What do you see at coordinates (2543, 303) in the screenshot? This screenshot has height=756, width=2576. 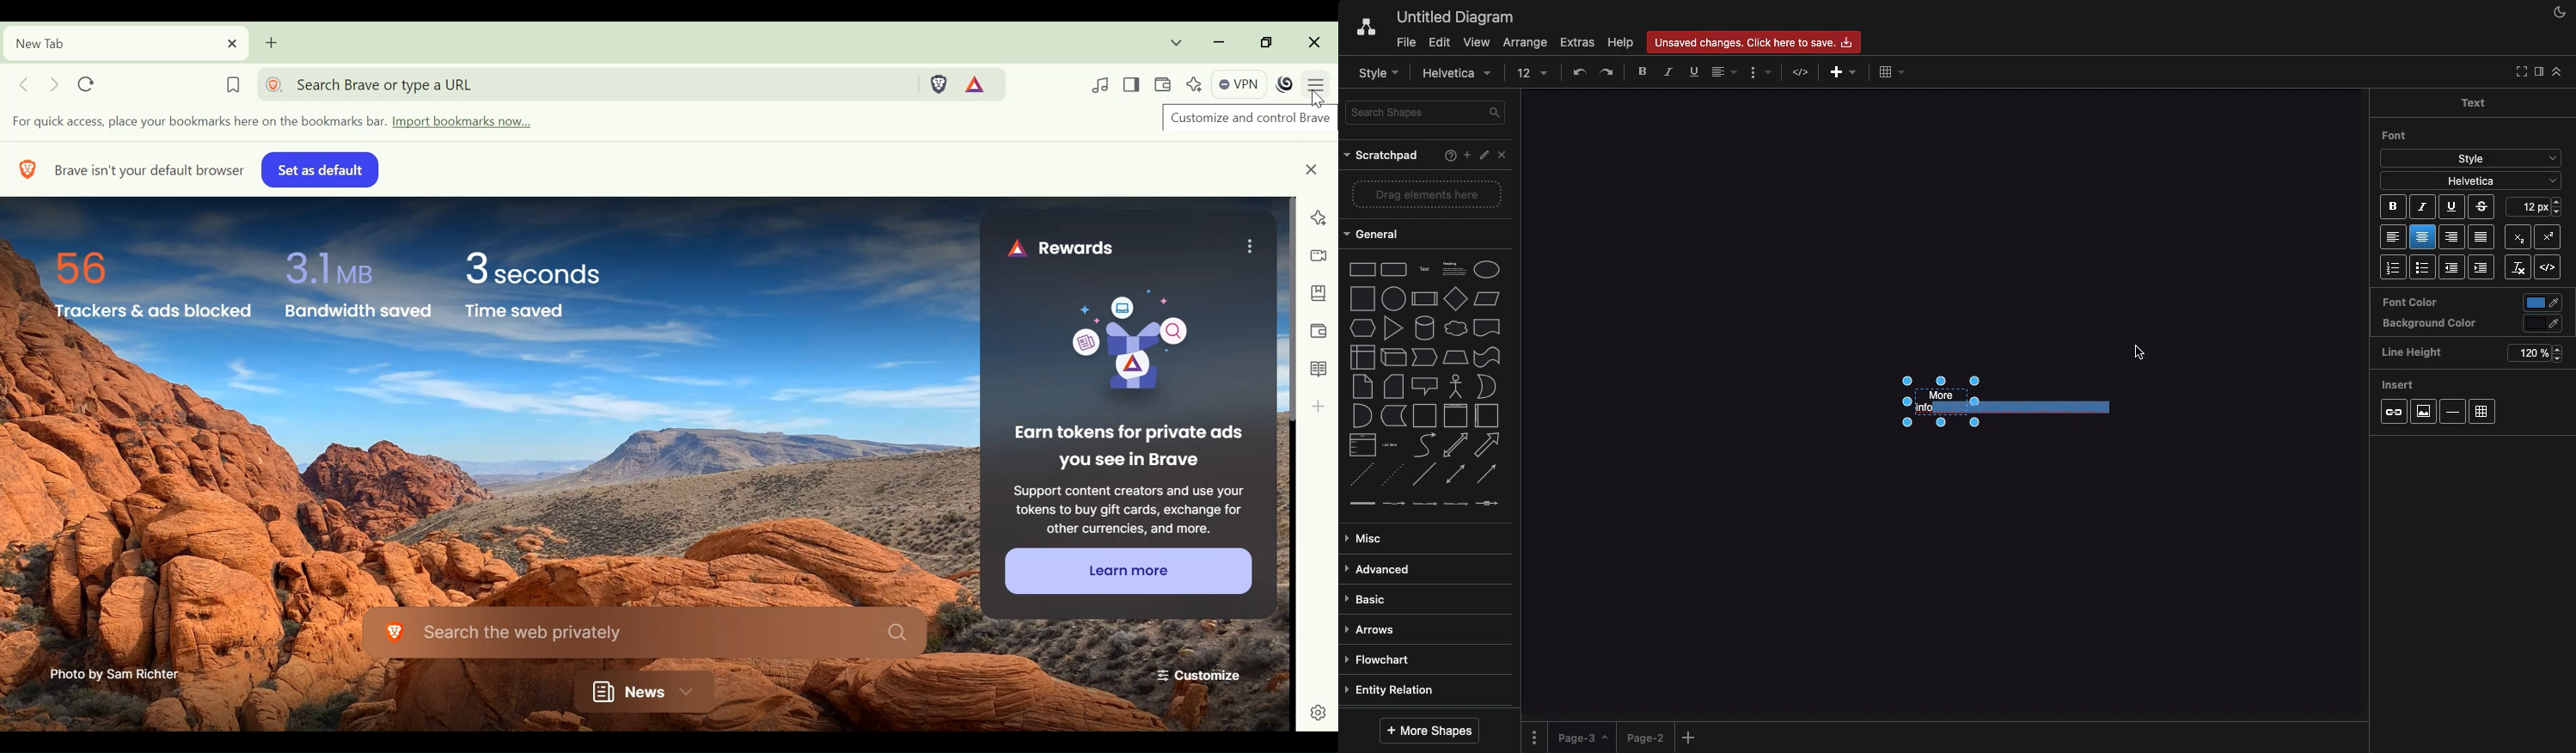 I see `color` at bounding box center [2543, 303].